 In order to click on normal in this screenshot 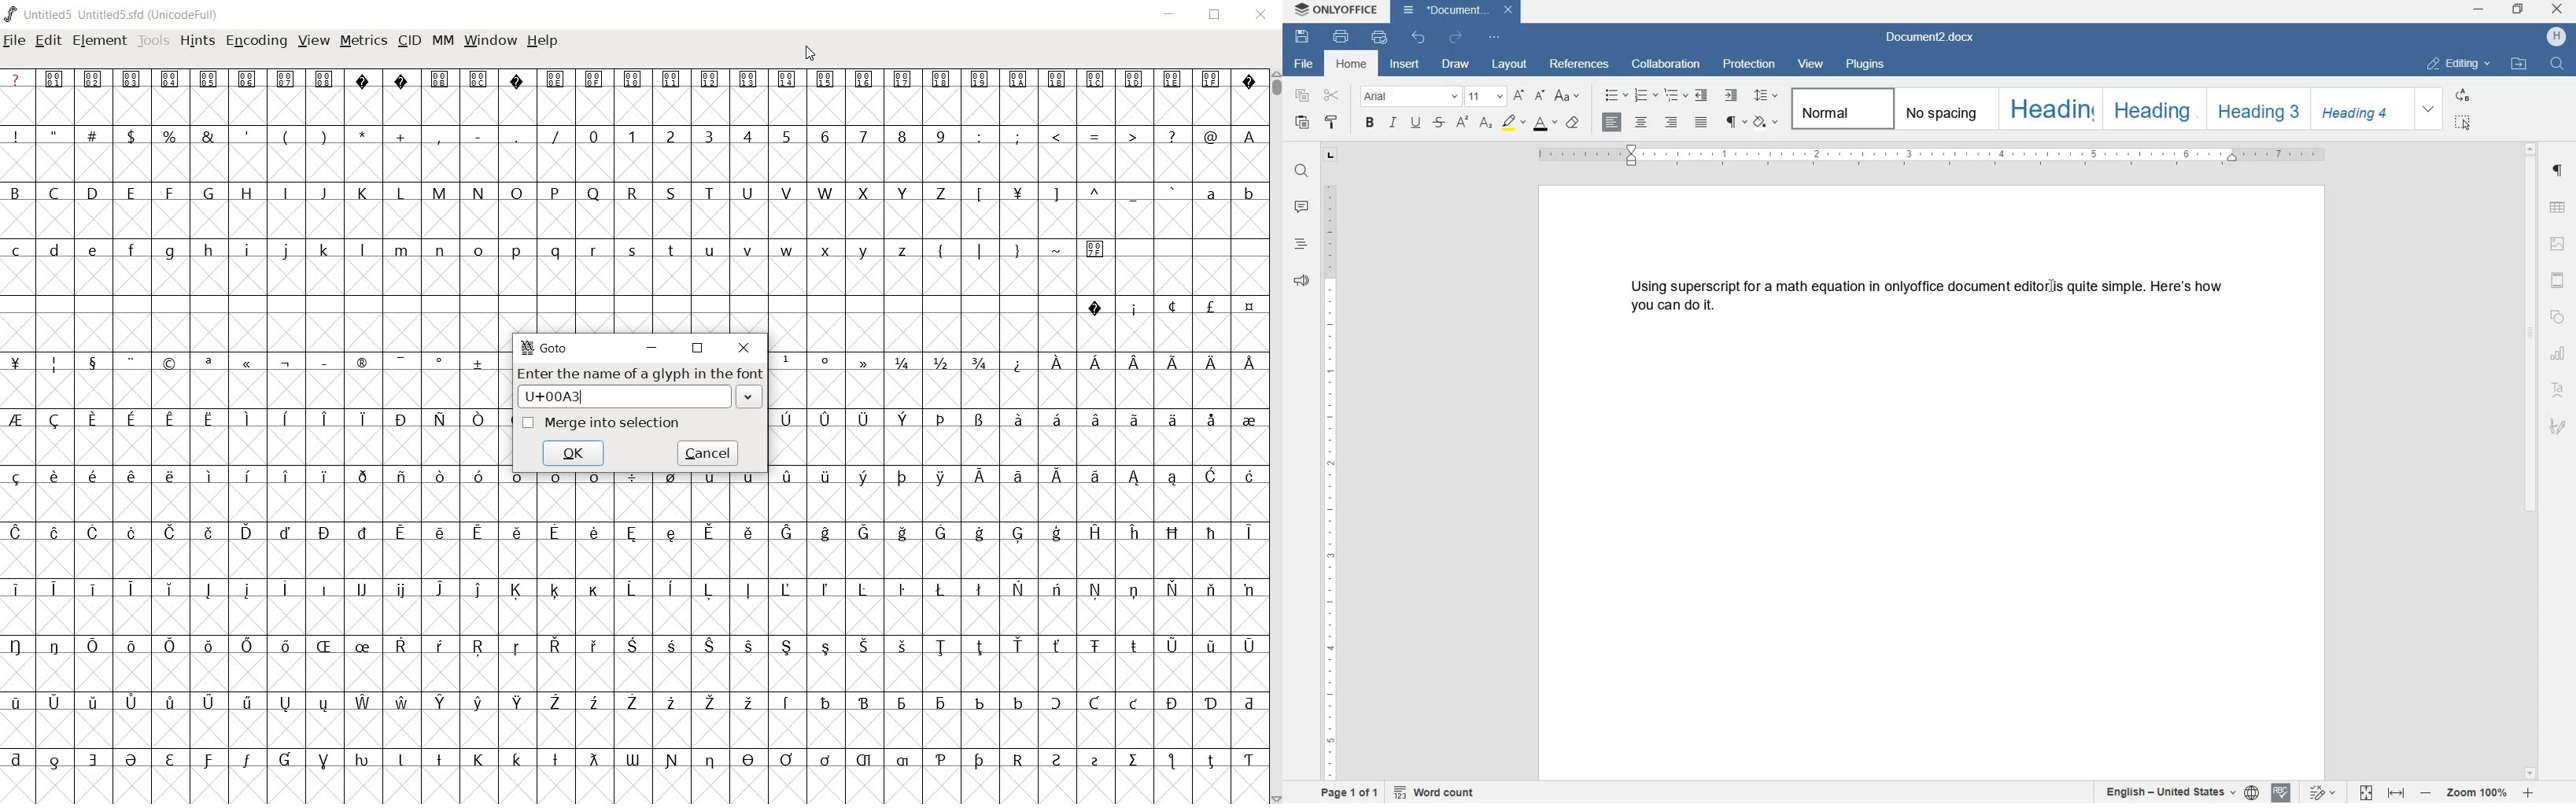, I will do `click(1839, 109)`.